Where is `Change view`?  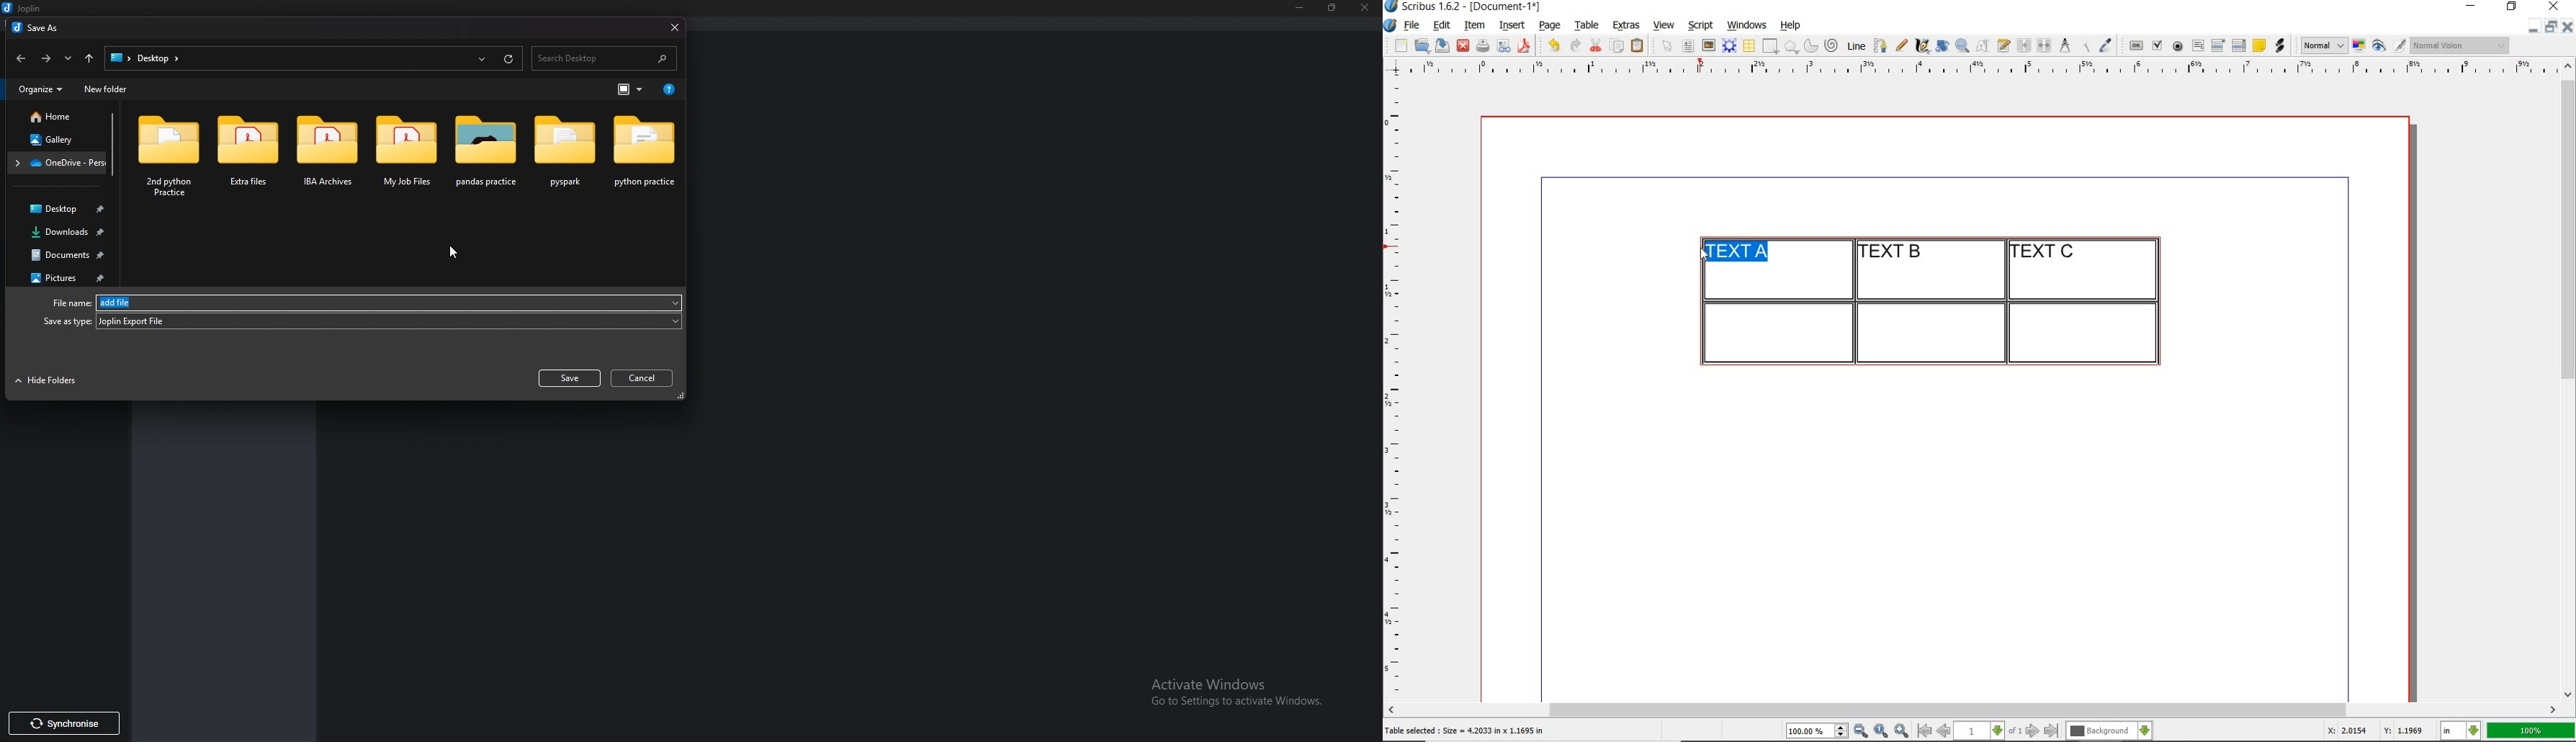 Change view is located at coordinates (631, 89).